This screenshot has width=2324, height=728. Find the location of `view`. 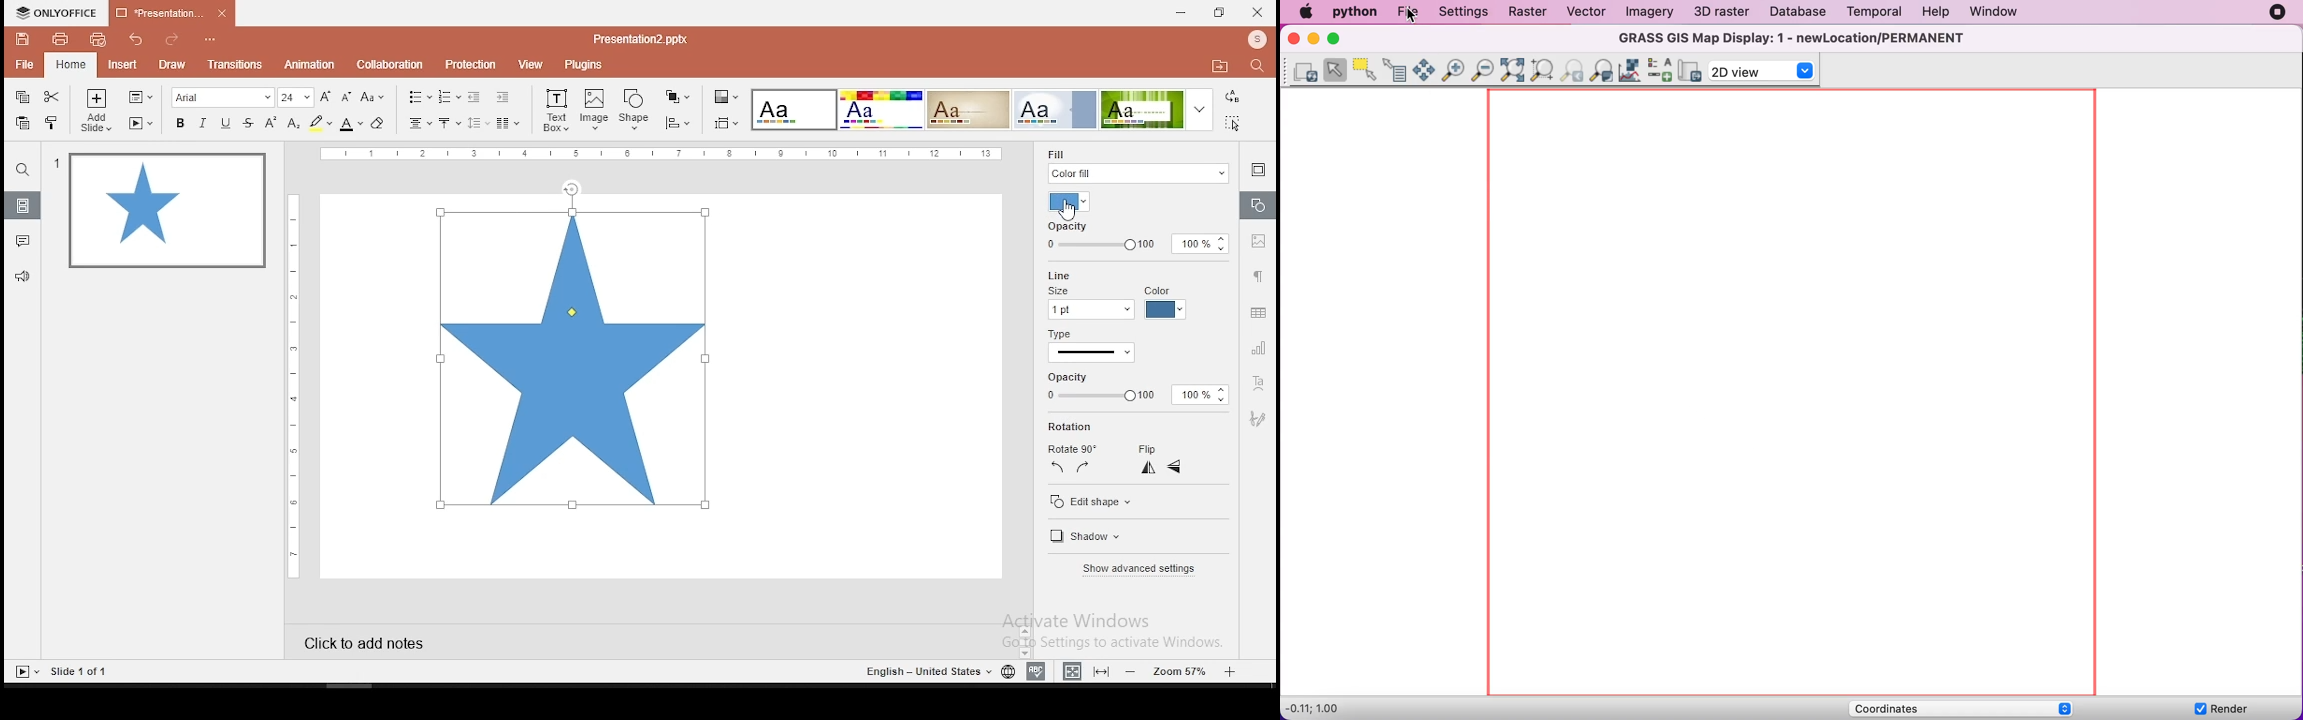

view is located at coordinates (528, 65).